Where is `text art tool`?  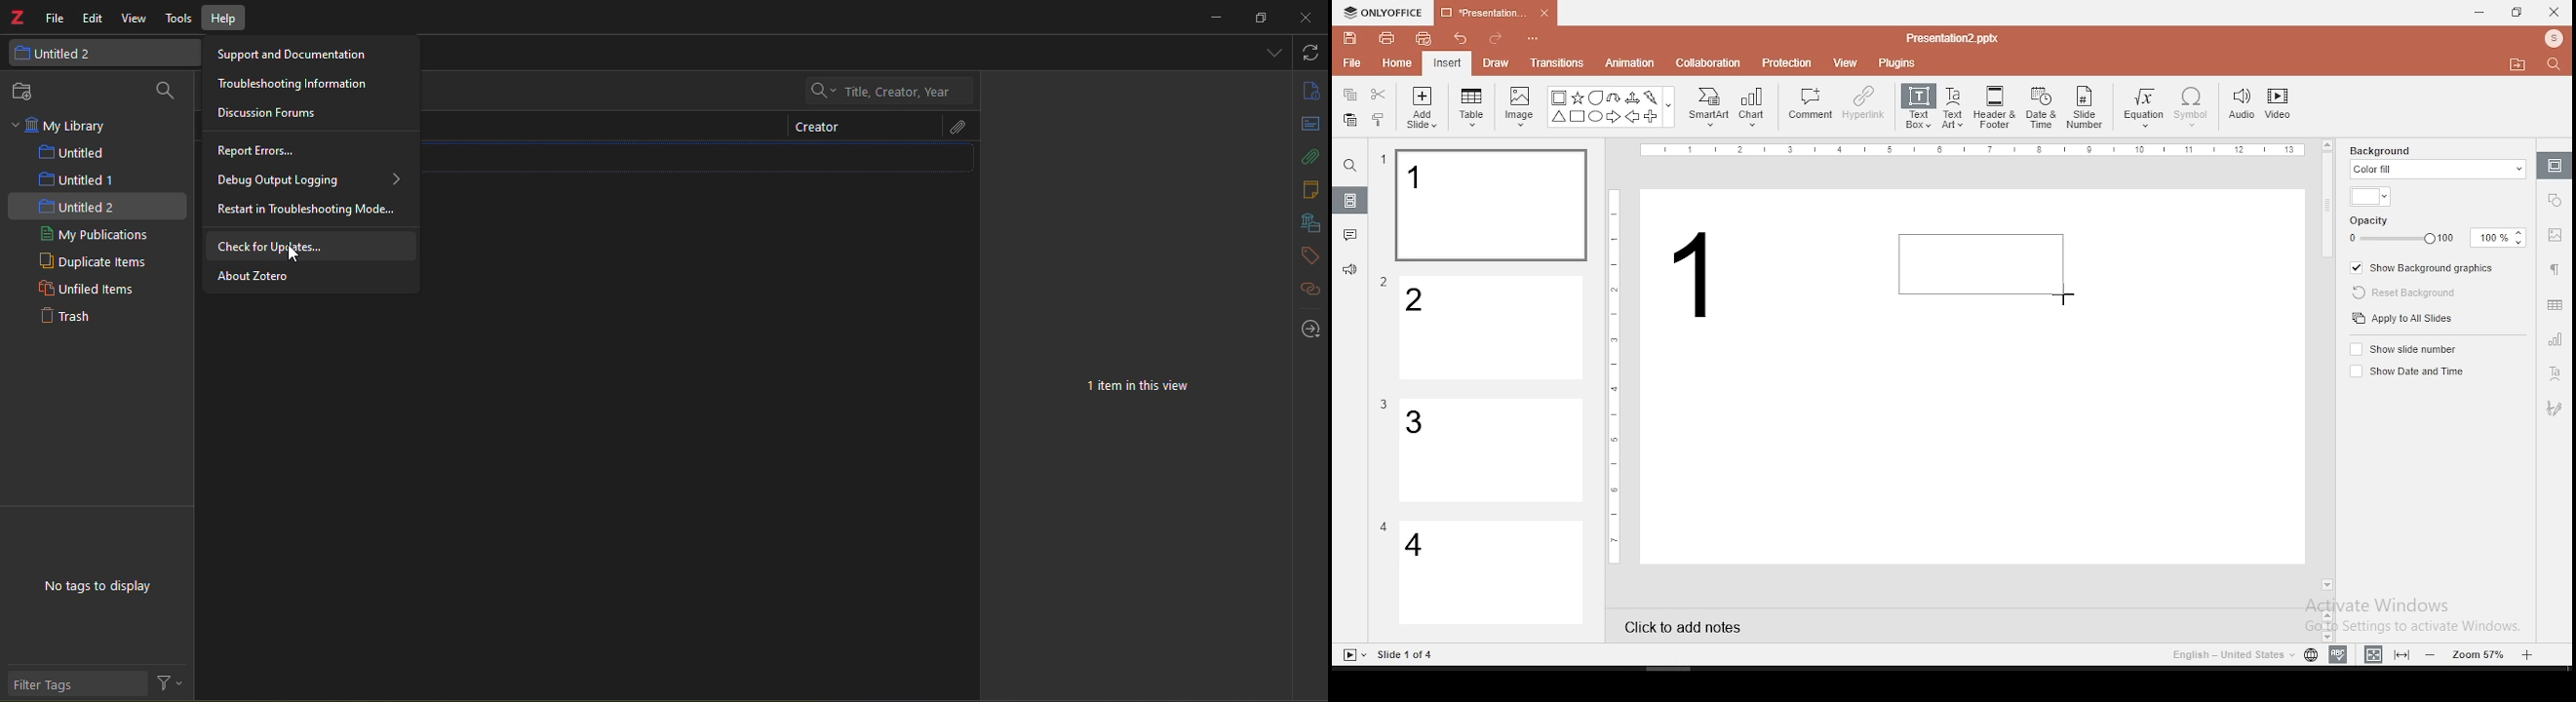
text art tool is located at coordinates (2554, 374).